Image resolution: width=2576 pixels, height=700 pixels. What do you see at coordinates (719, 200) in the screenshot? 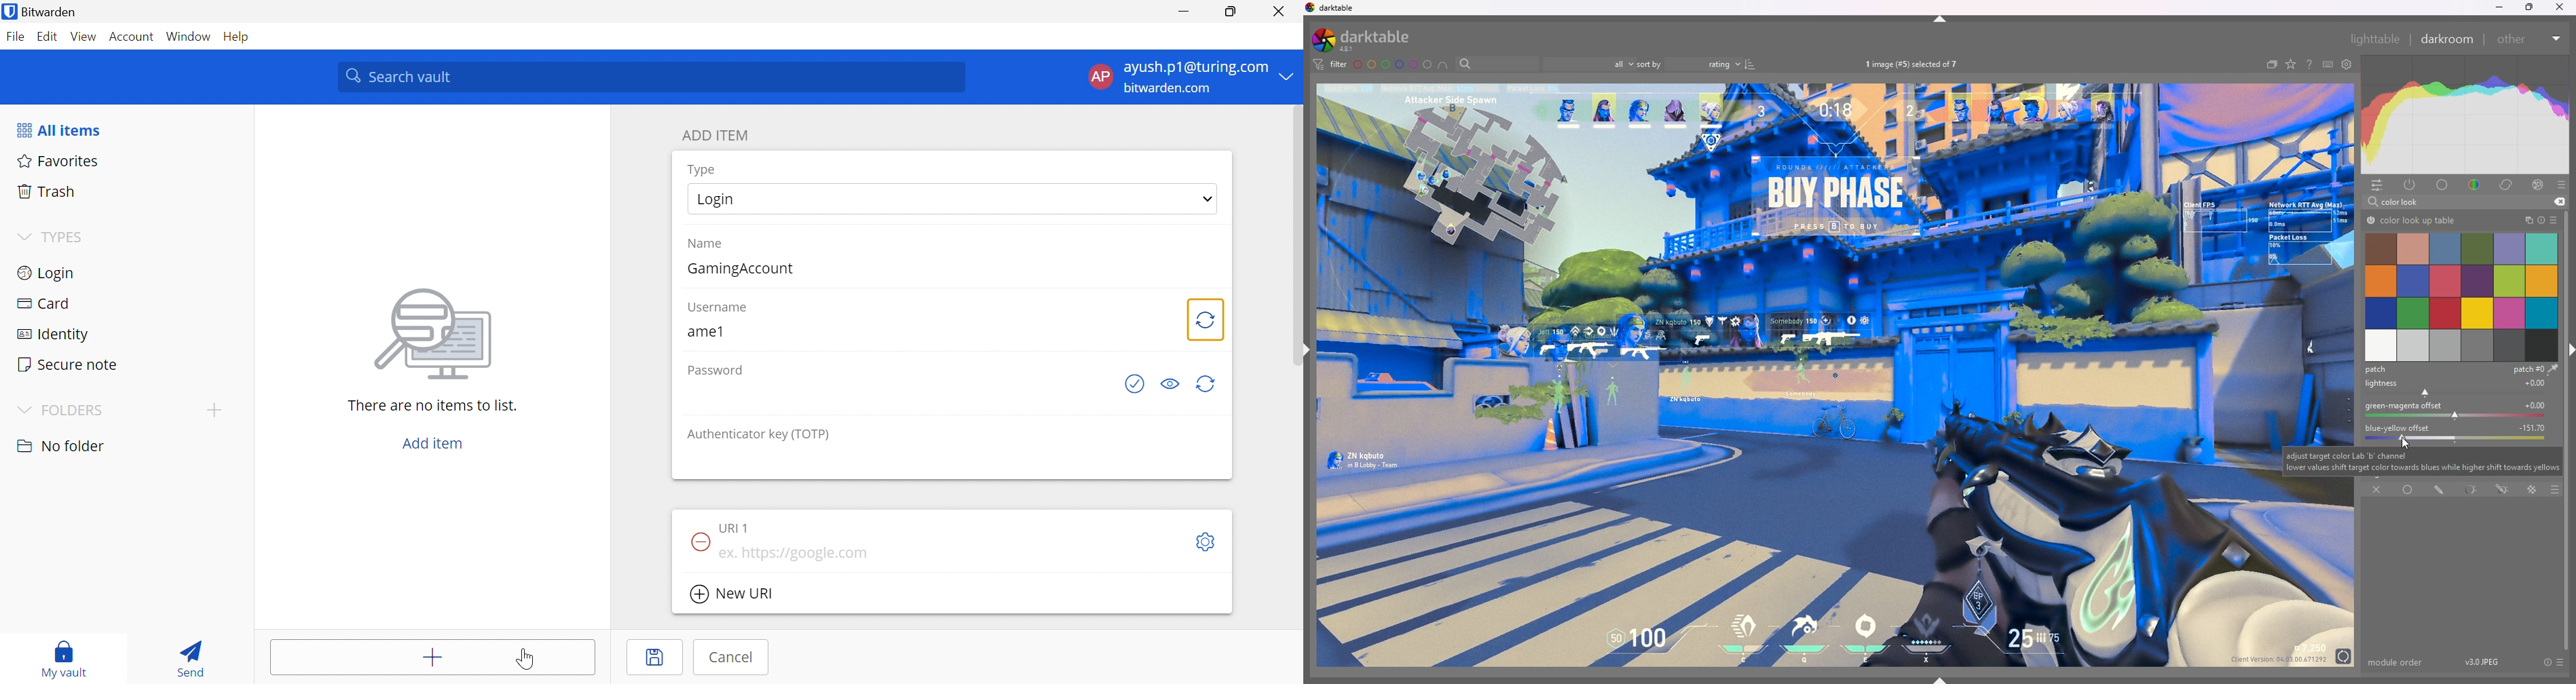
I see `Login` at bounding box center [719, 200].